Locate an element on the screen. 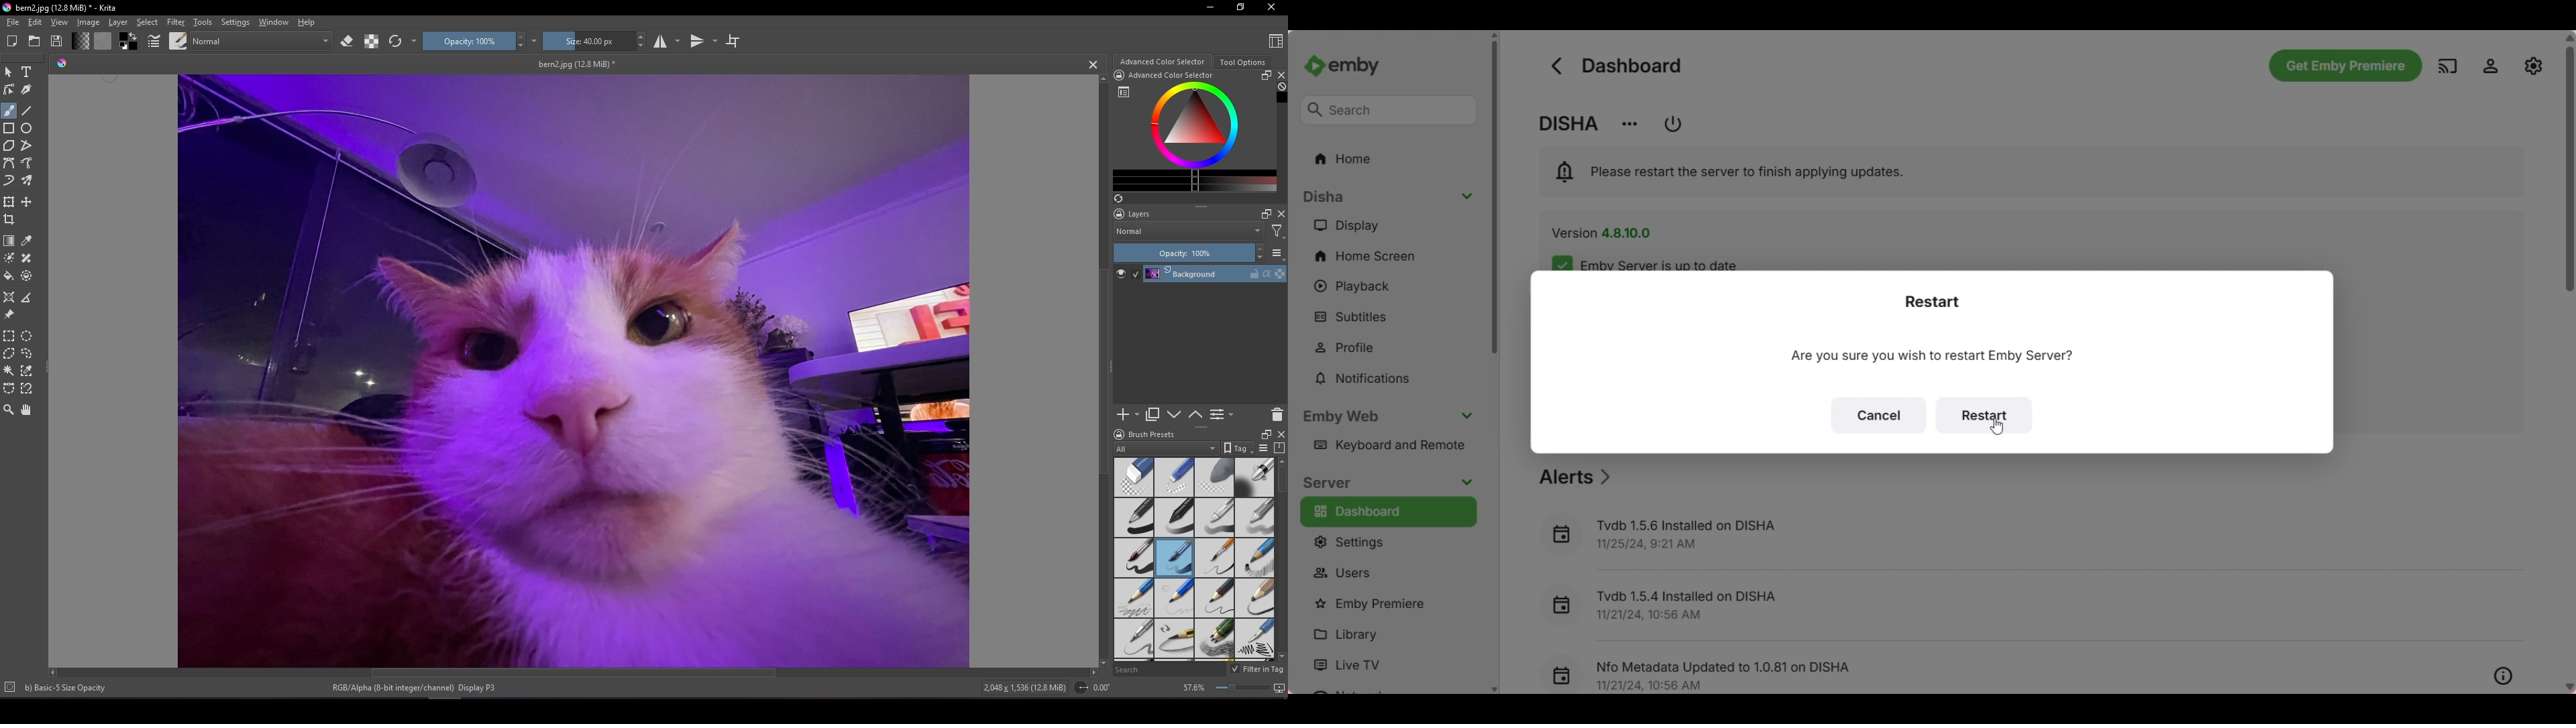  View or change layer properties is located at coordinates (1222, 414).